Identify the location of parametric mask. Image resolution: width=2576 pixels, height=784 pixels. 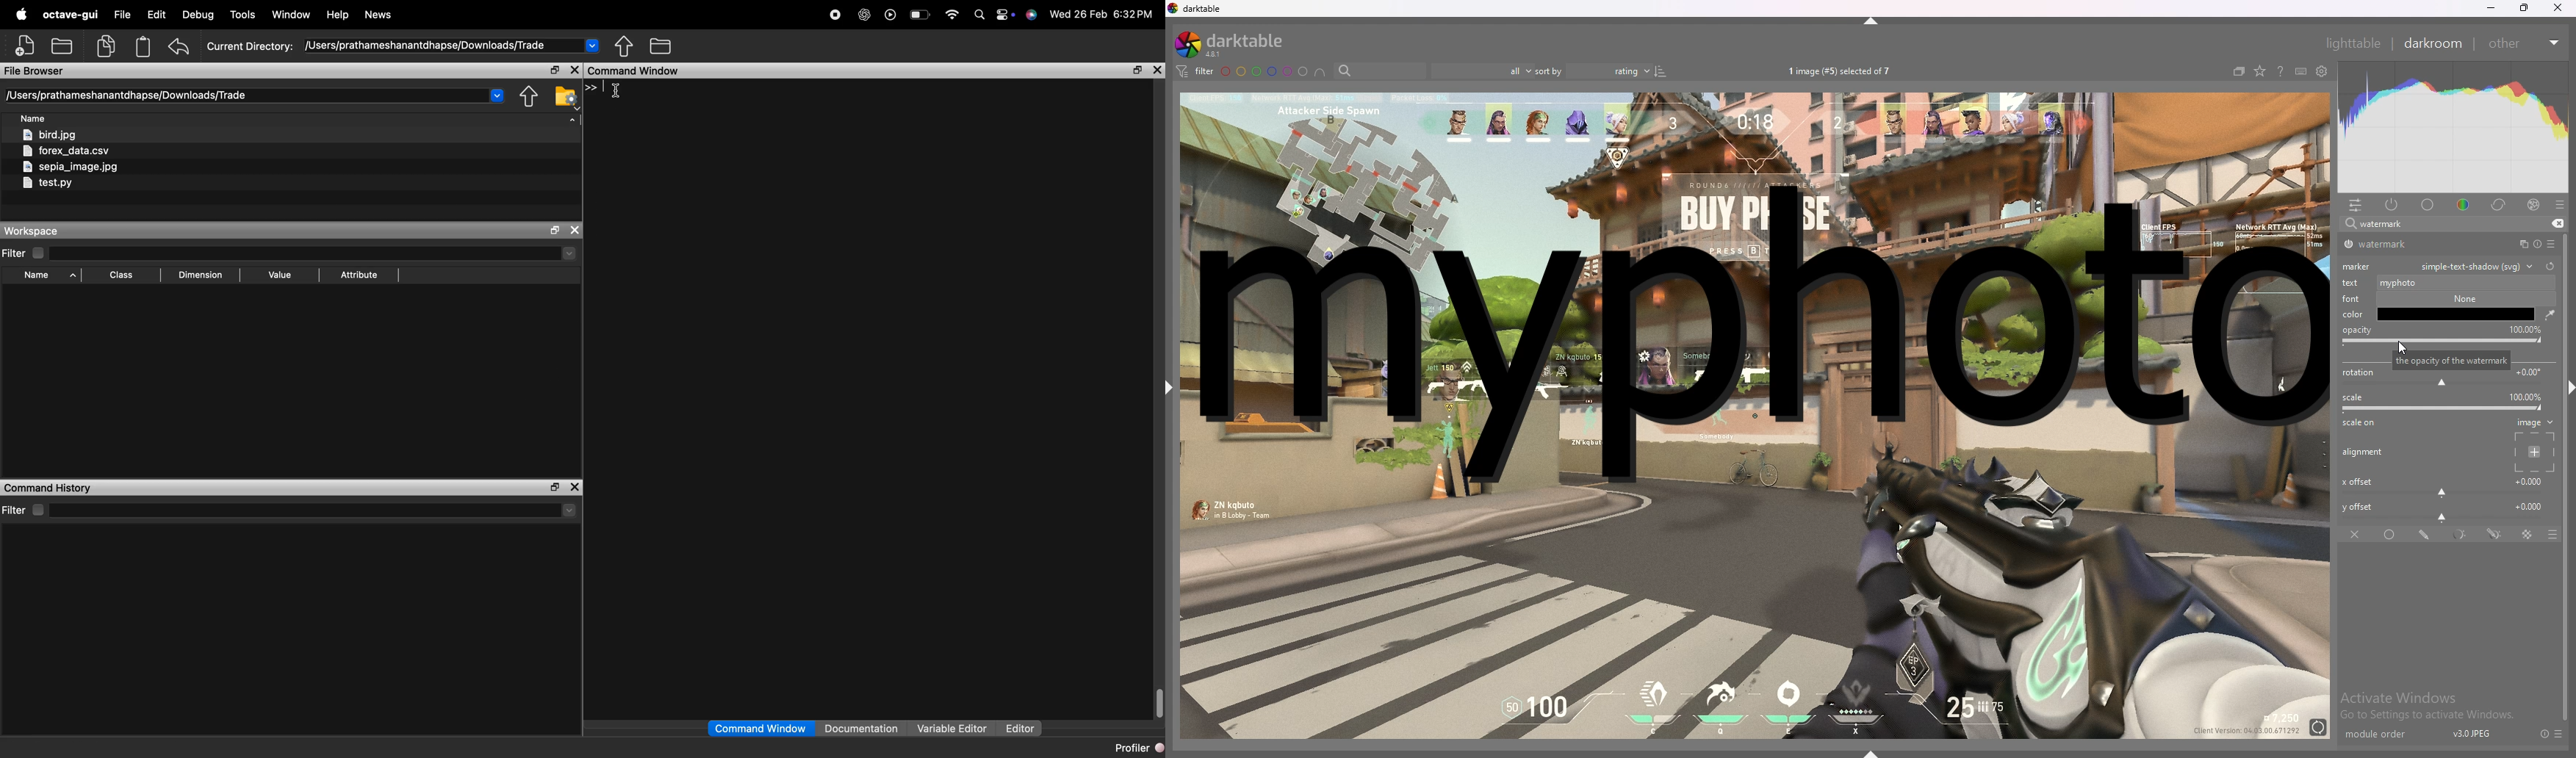
(2461, 535).